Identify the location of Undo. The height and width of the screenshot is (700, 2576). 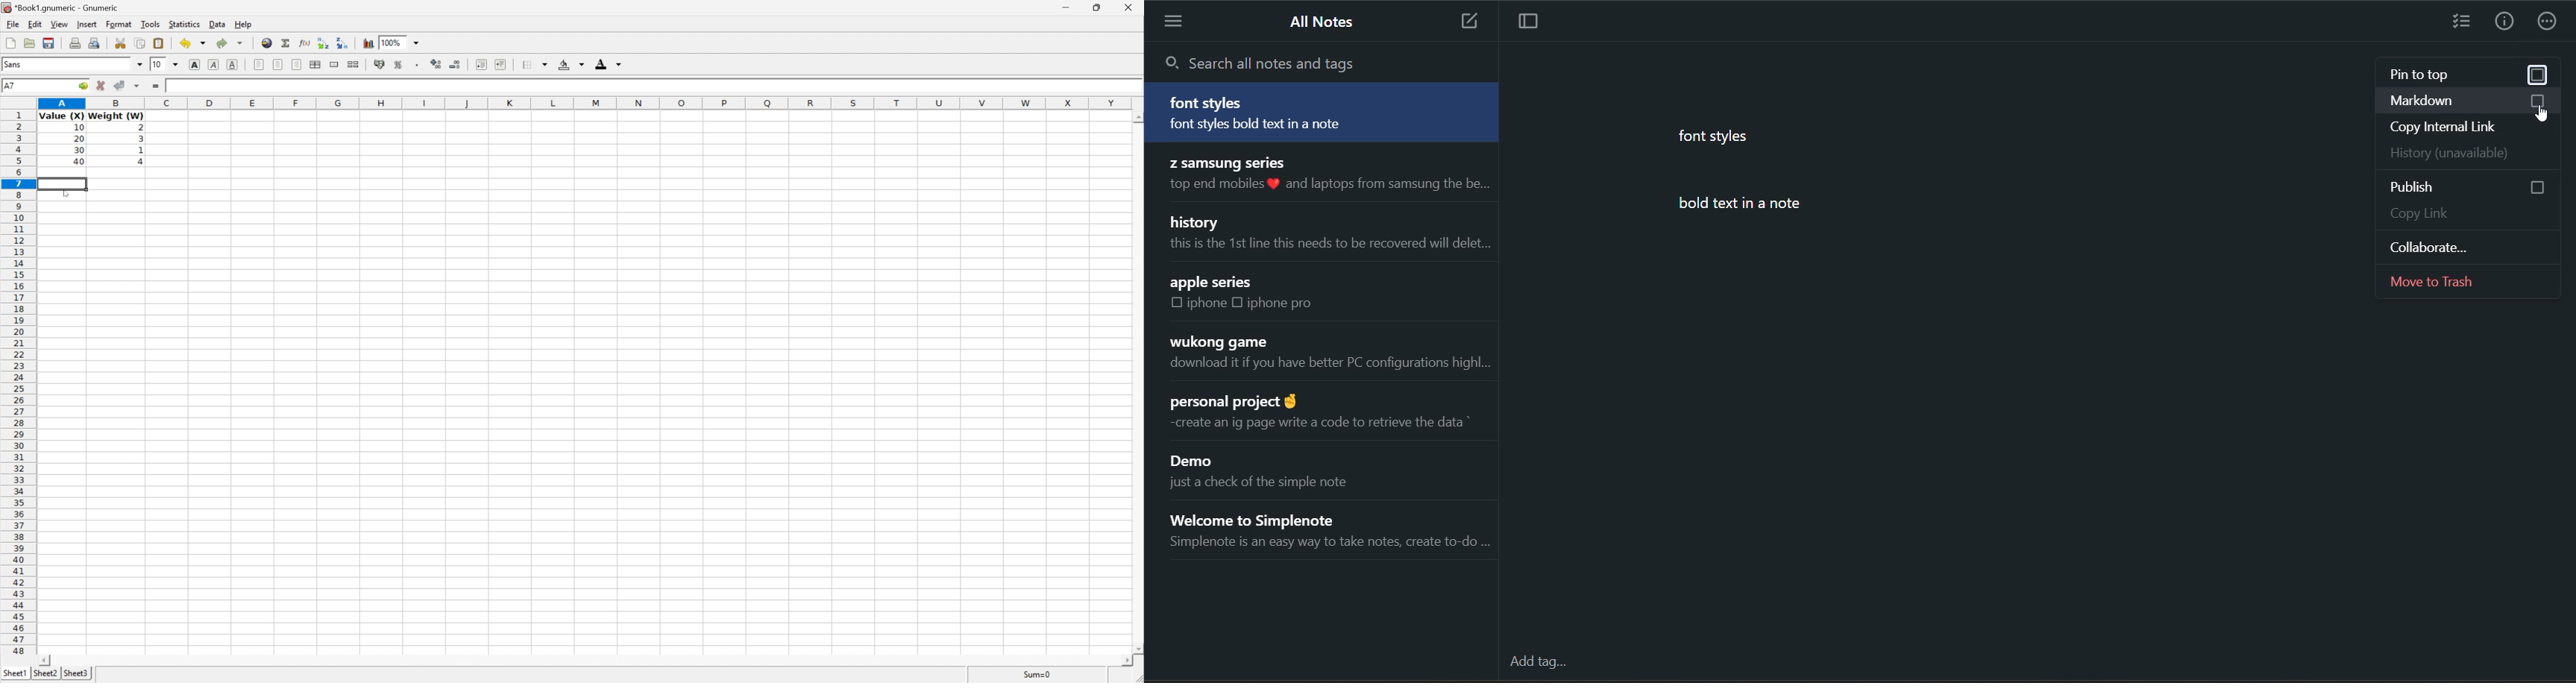
(194, 42).